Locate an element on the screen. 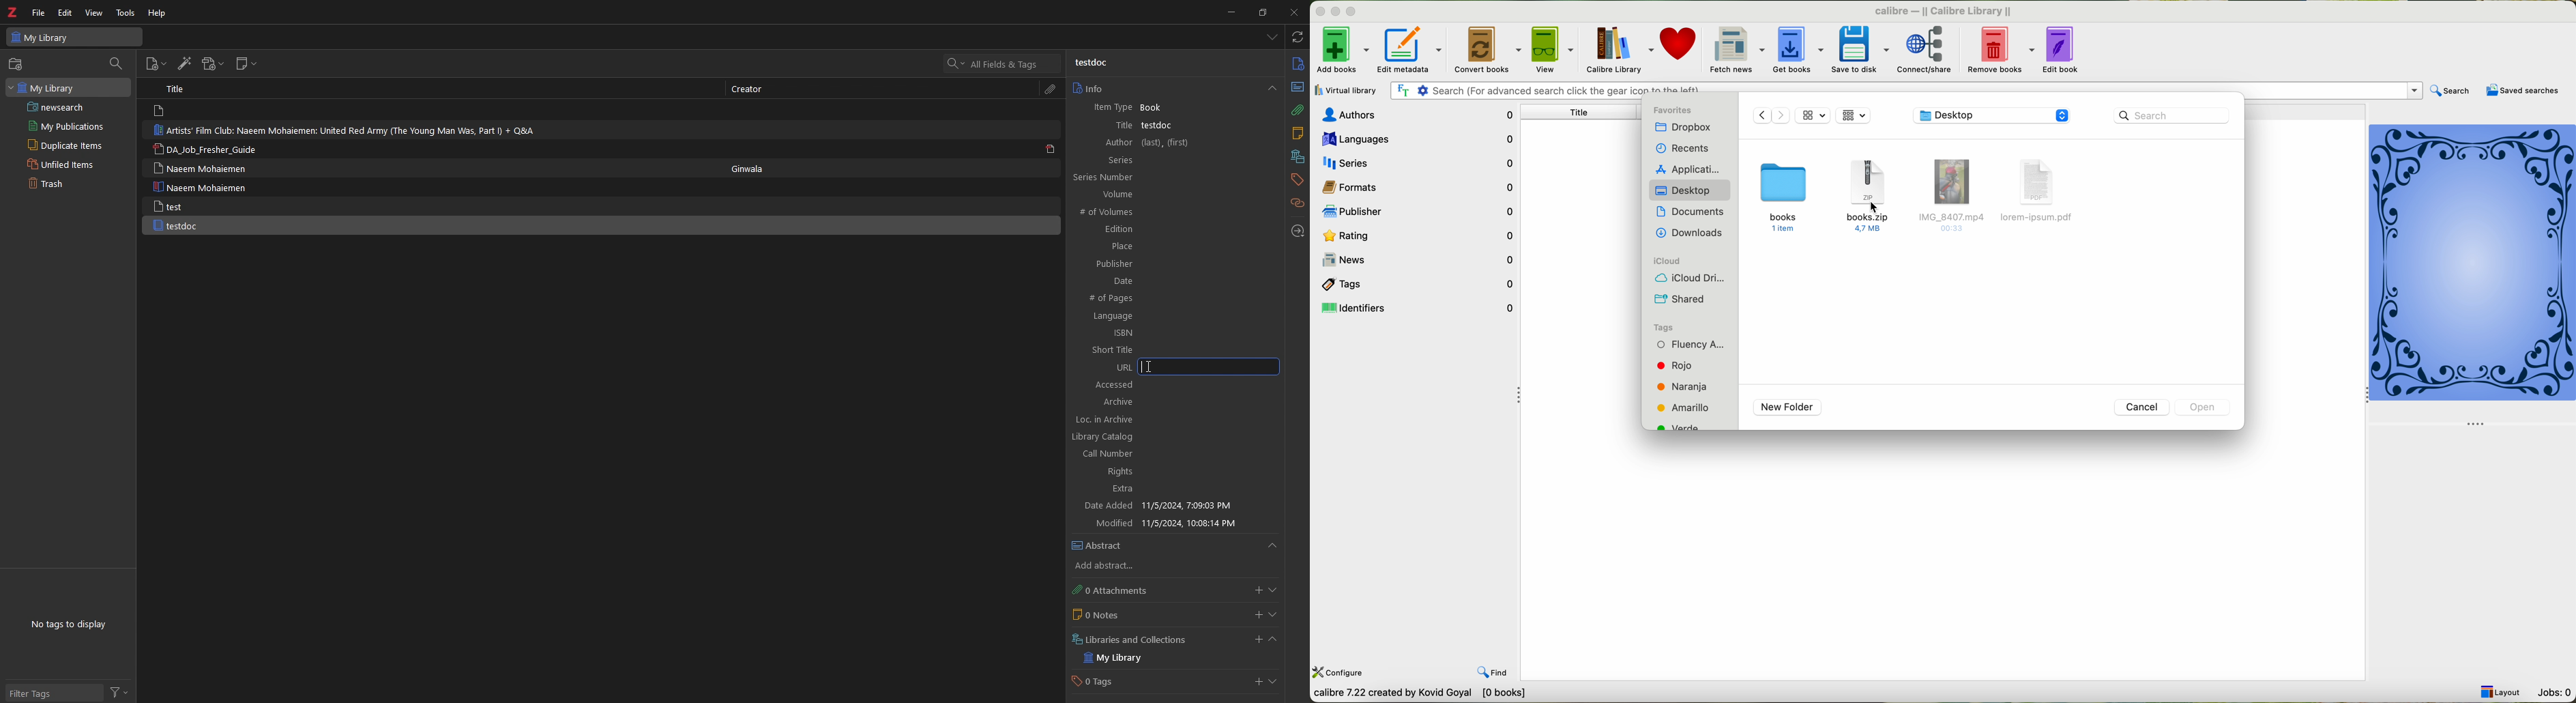 Image resolution: width=2576 pixels, height=728 pixels. books is located at coordinates (1780, 197).